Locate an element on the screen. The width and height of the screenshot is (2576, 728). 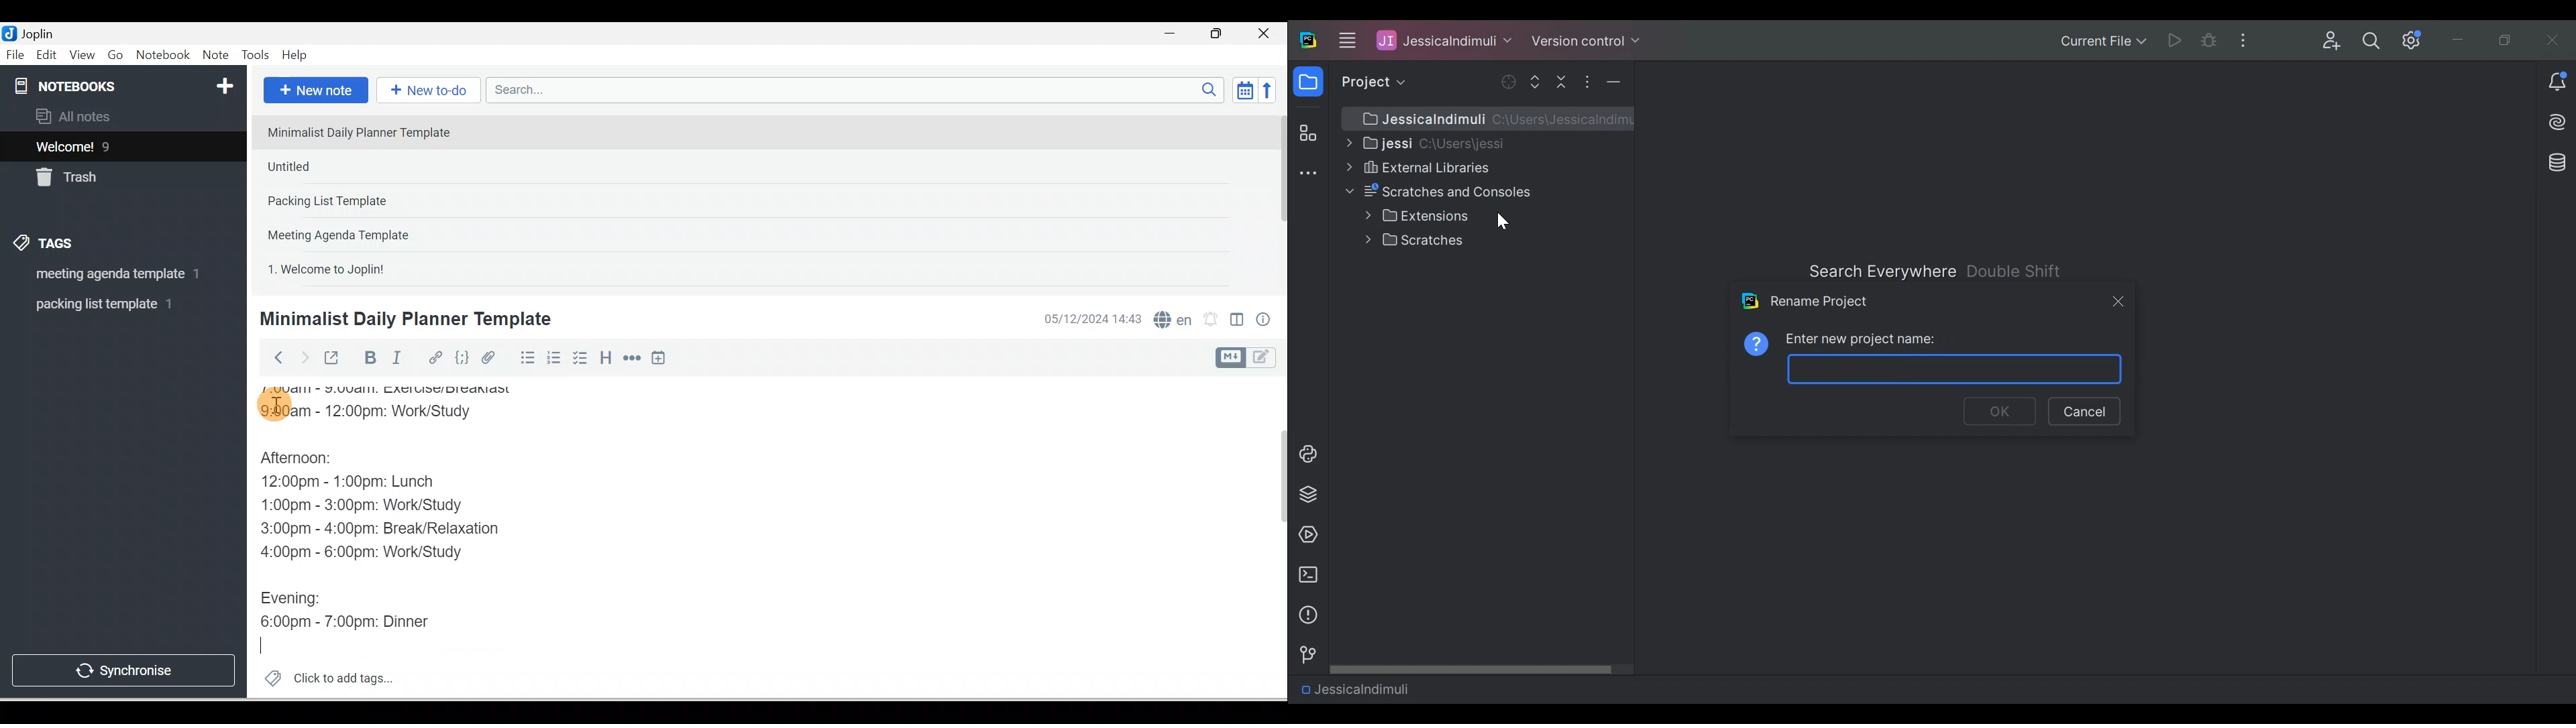
AI Assistant is located at coordinates (2559, 122).